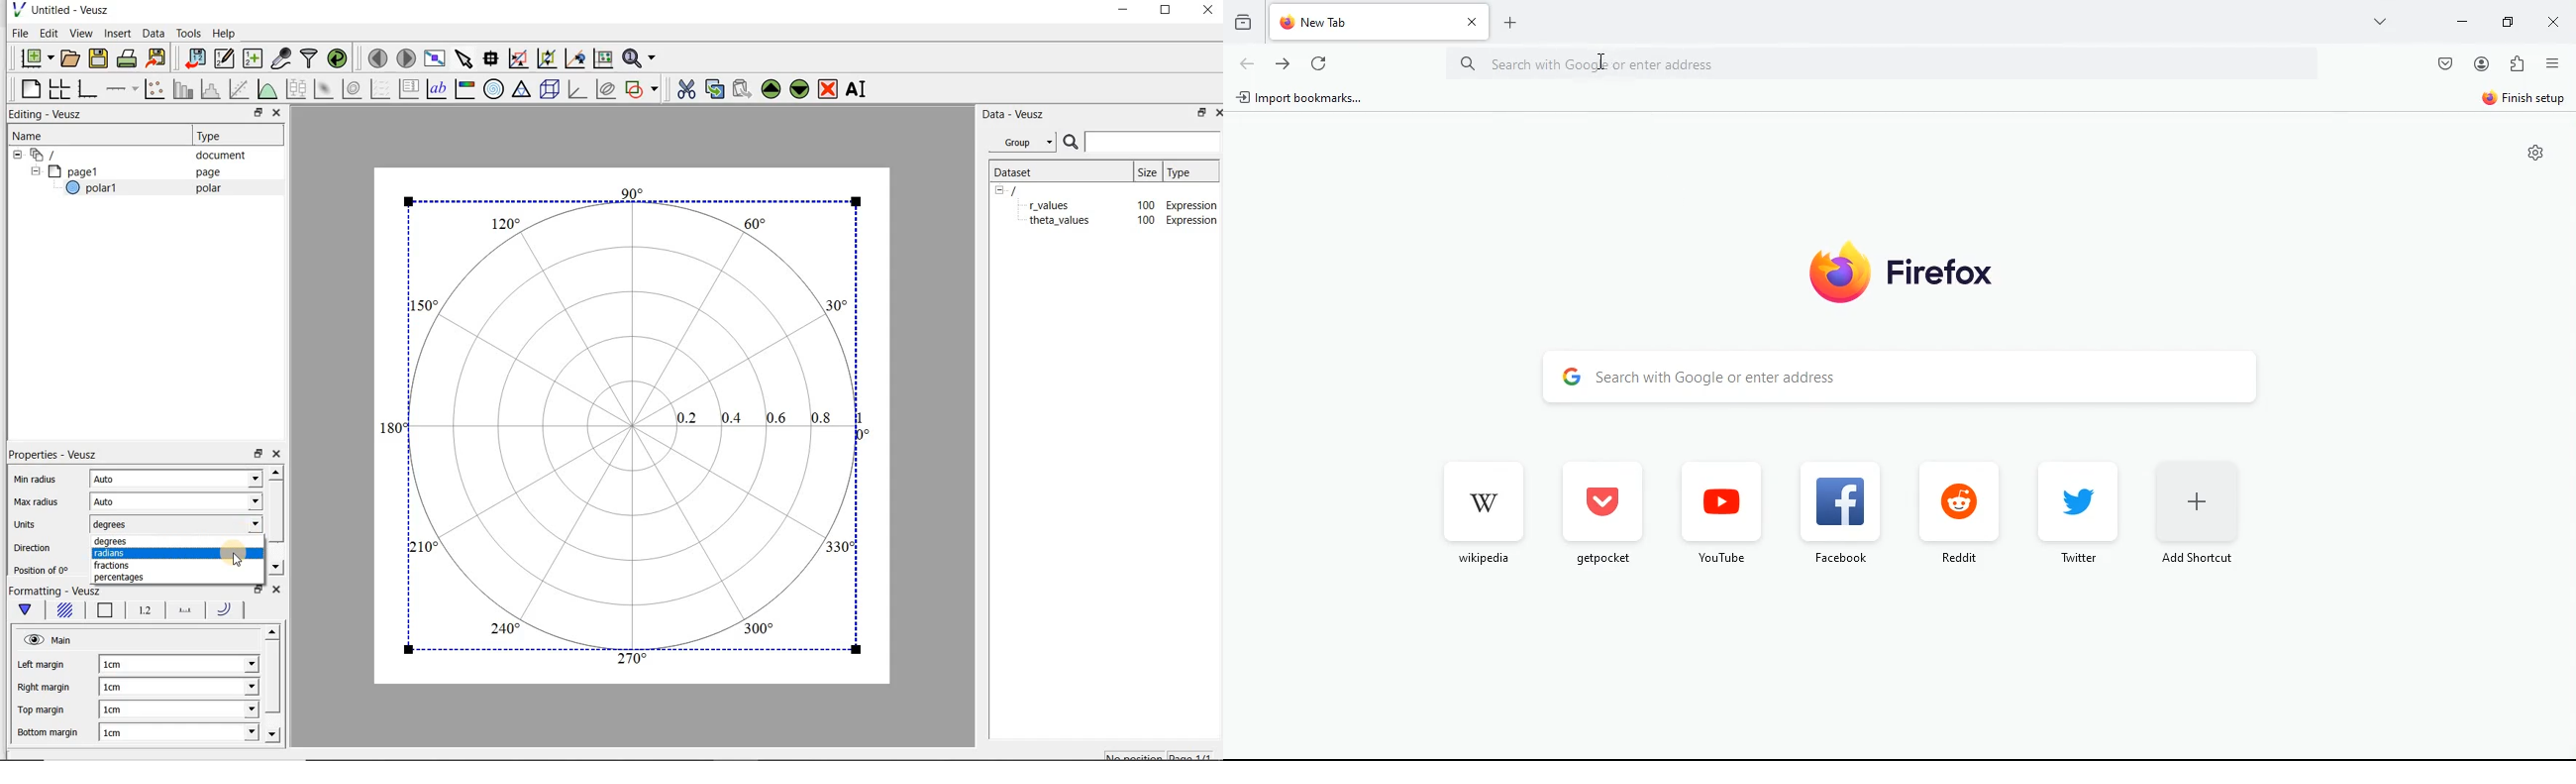 The height and width of the screenshot is (784, 2576). Describe the element at coordinates (256, 588) in the screenshot. I see `restore down` at that location.